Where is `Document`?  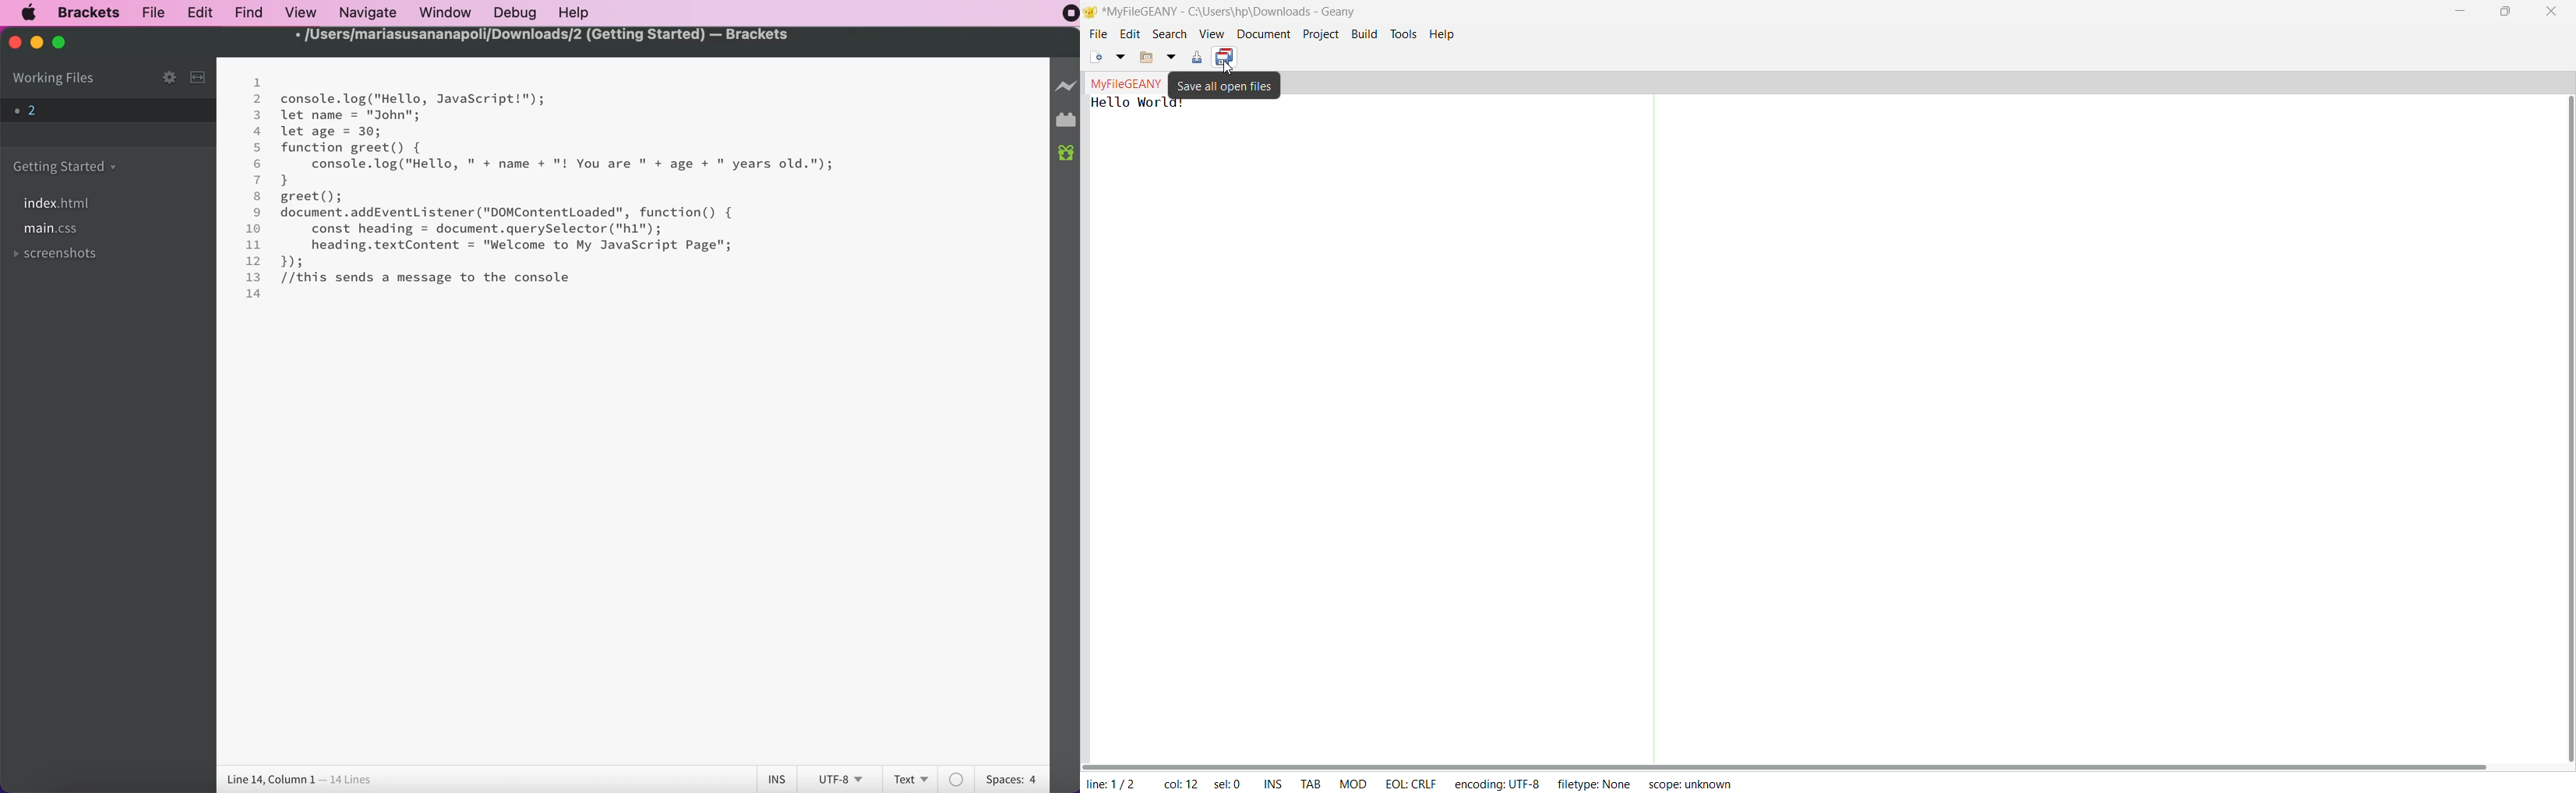 Document is located at coordinates (1262, 35).